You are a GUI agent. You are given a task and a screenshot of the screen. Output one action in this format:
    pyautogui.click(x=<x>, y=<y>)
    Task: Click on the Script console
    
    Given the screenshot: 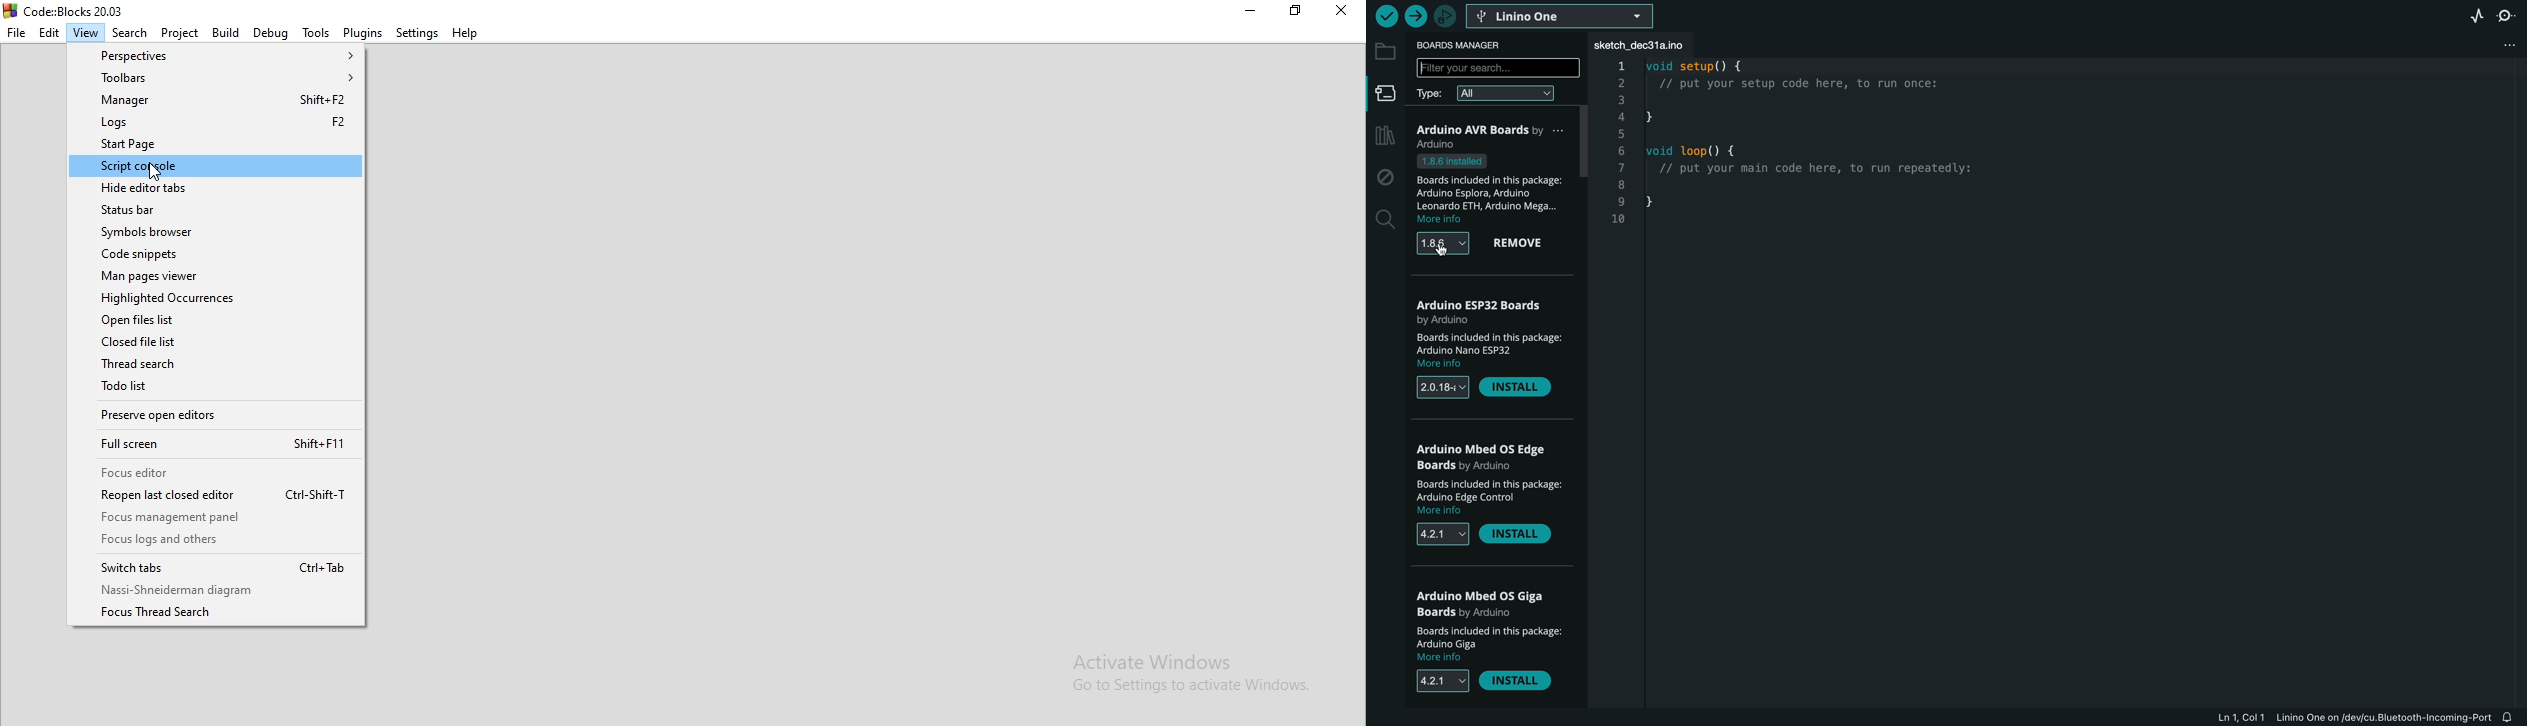 What is the action you would take?
    pyautogui.click(x=217, y=166)
    